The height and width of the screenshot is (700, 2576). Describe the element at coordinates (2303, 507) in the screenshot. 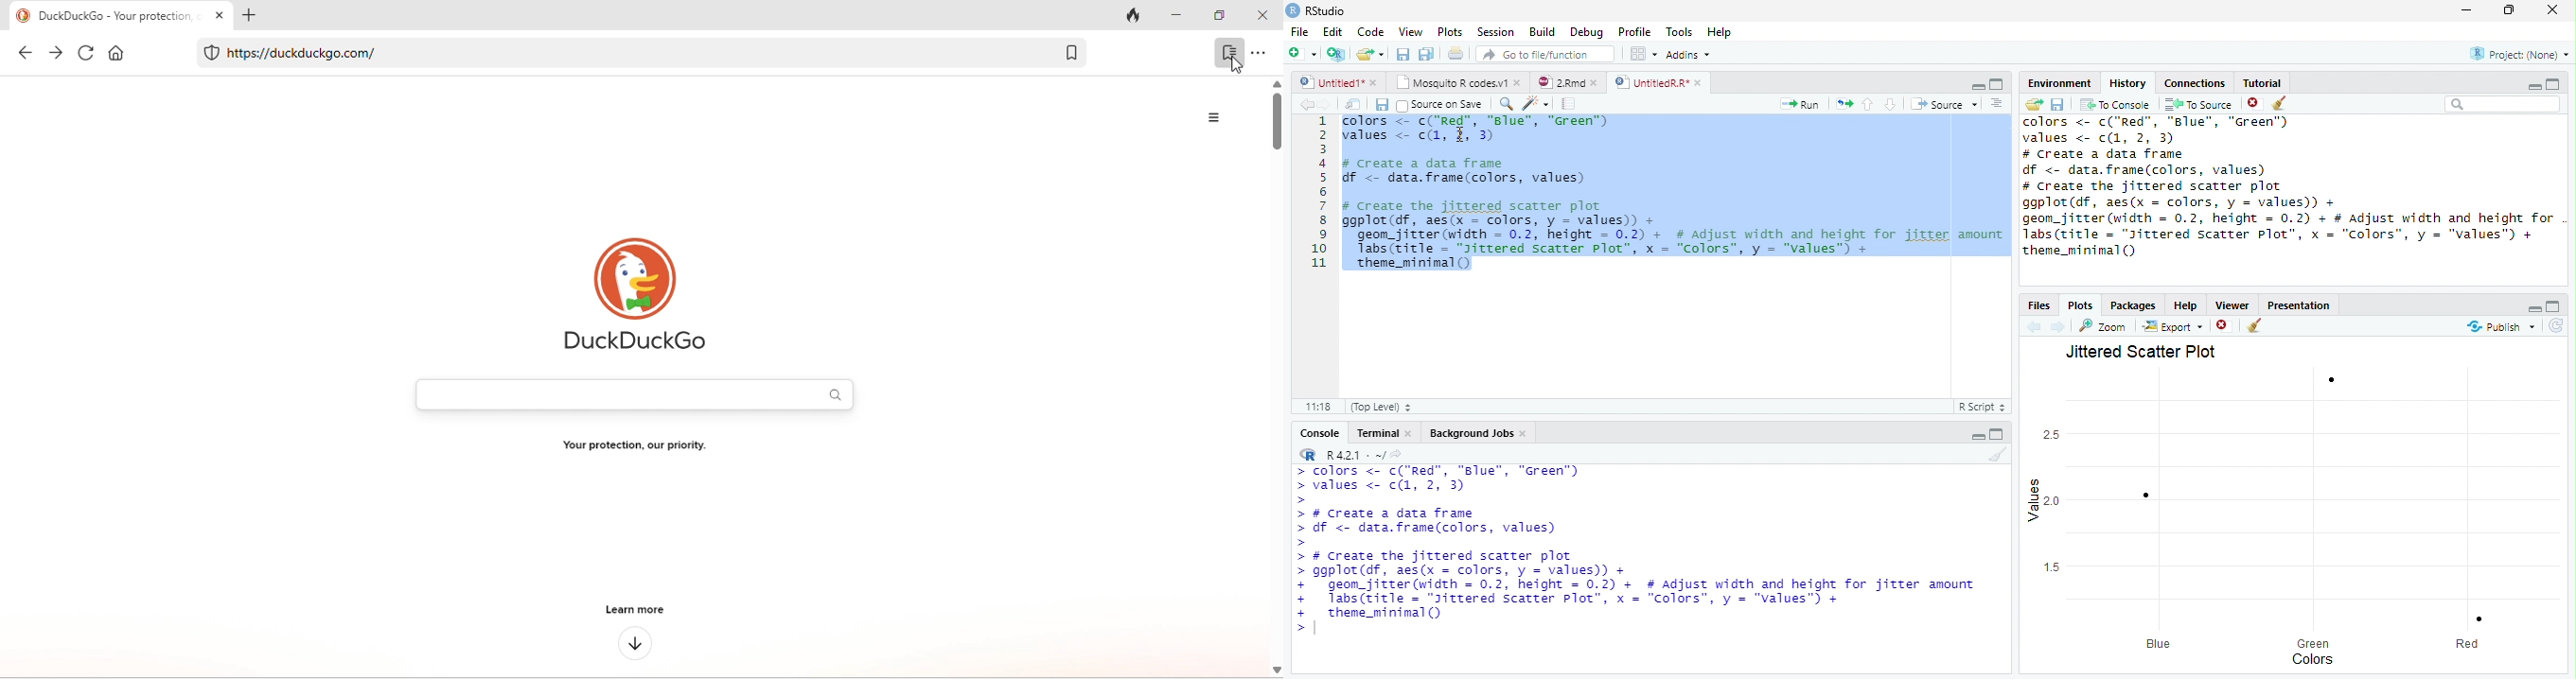

I see `Plot` at that location.